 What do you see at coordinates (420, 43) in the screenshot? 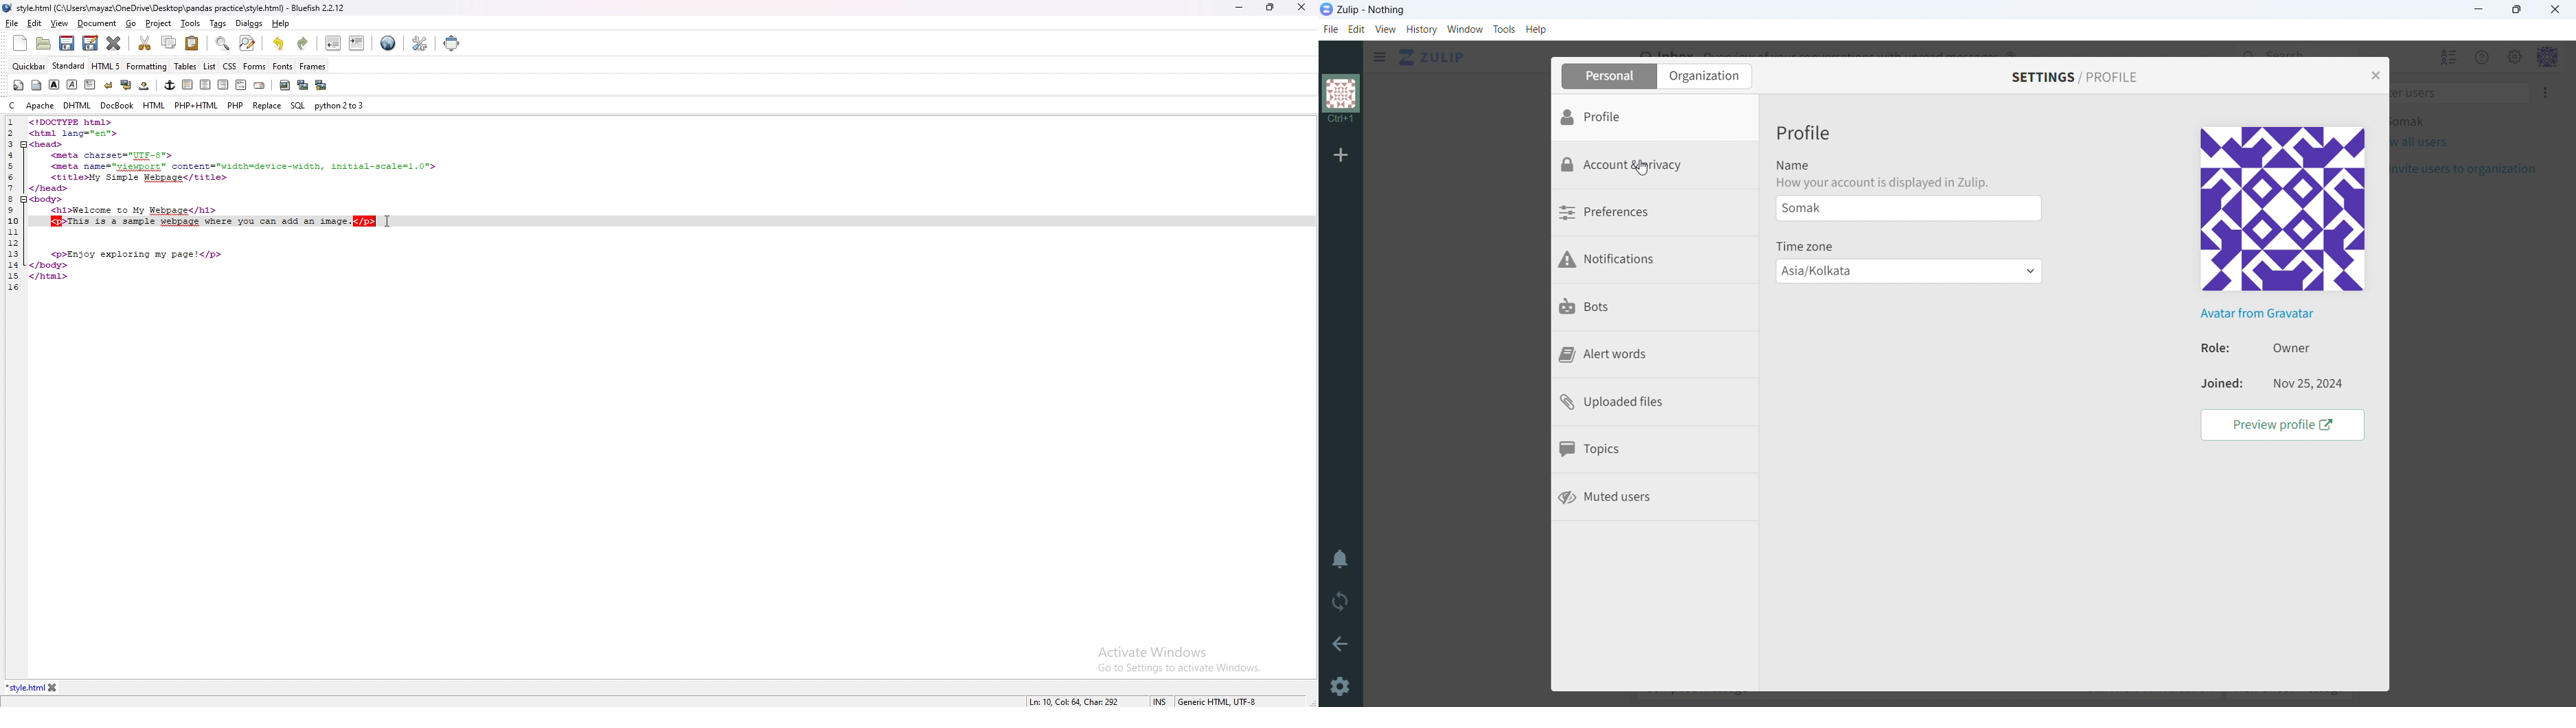
I see `edit preferences` at bounding box center [420, 43].